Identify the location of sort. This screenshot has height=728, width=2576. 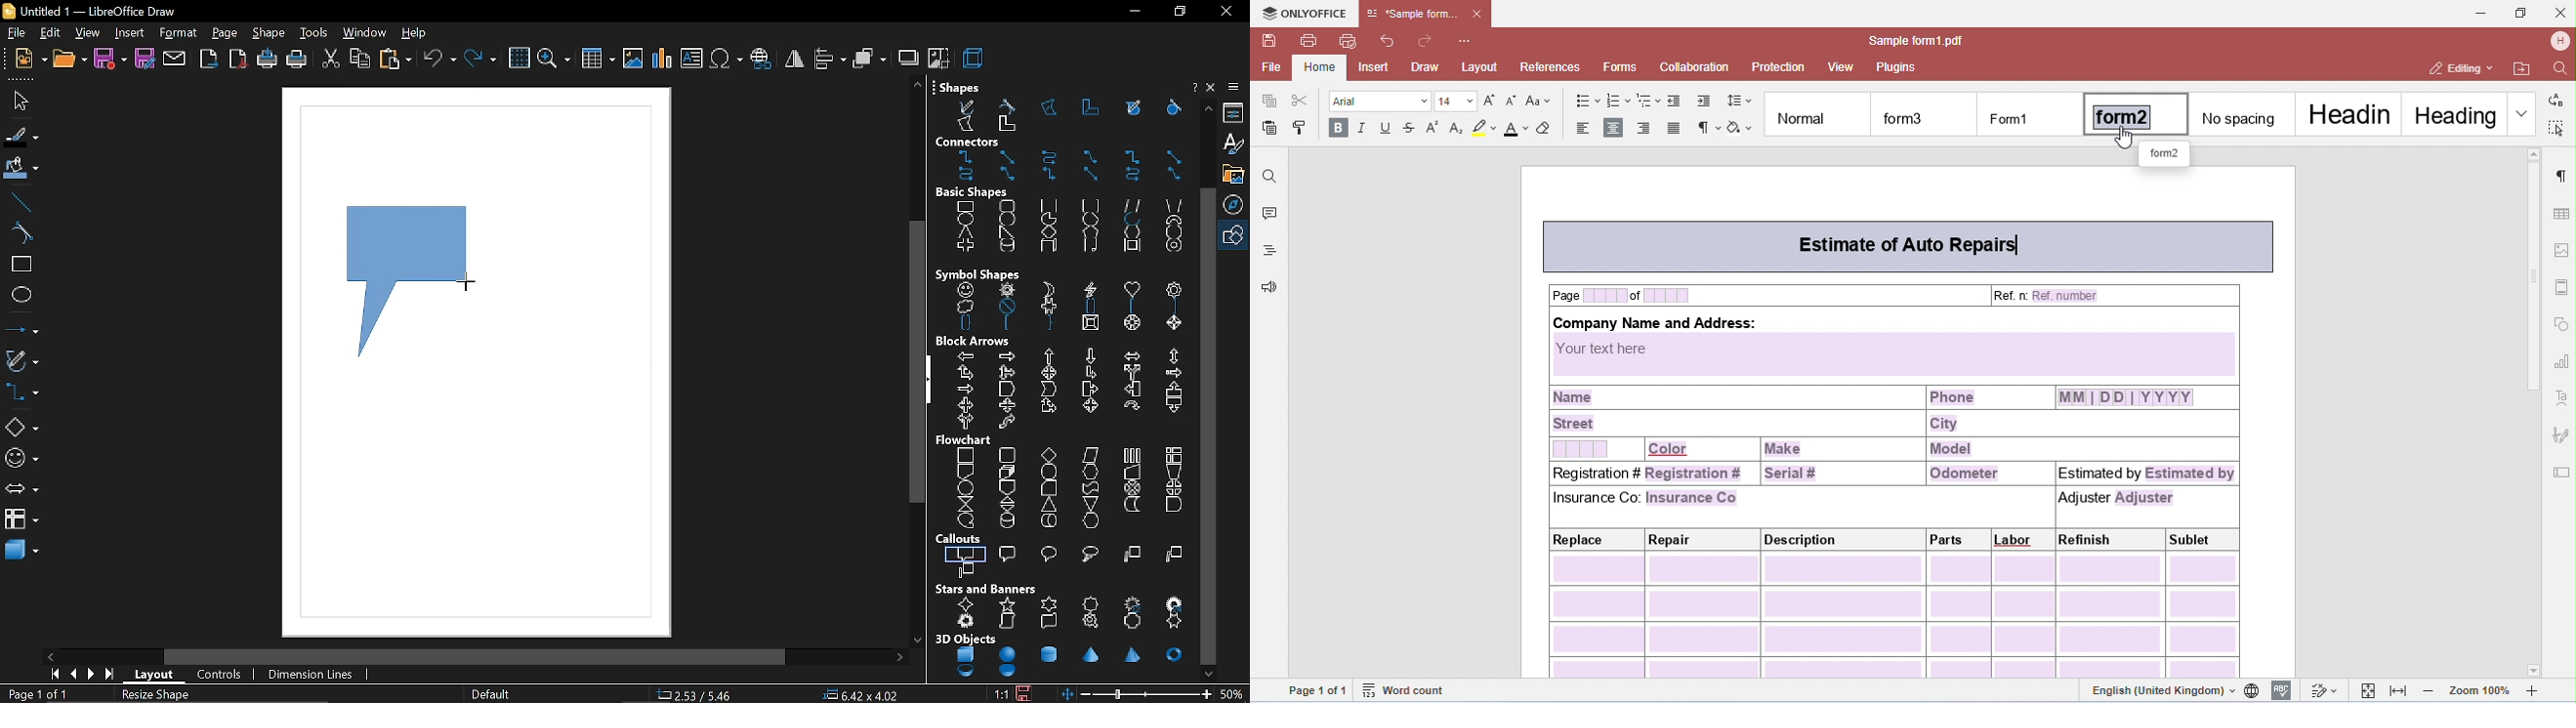
(1006, 504).